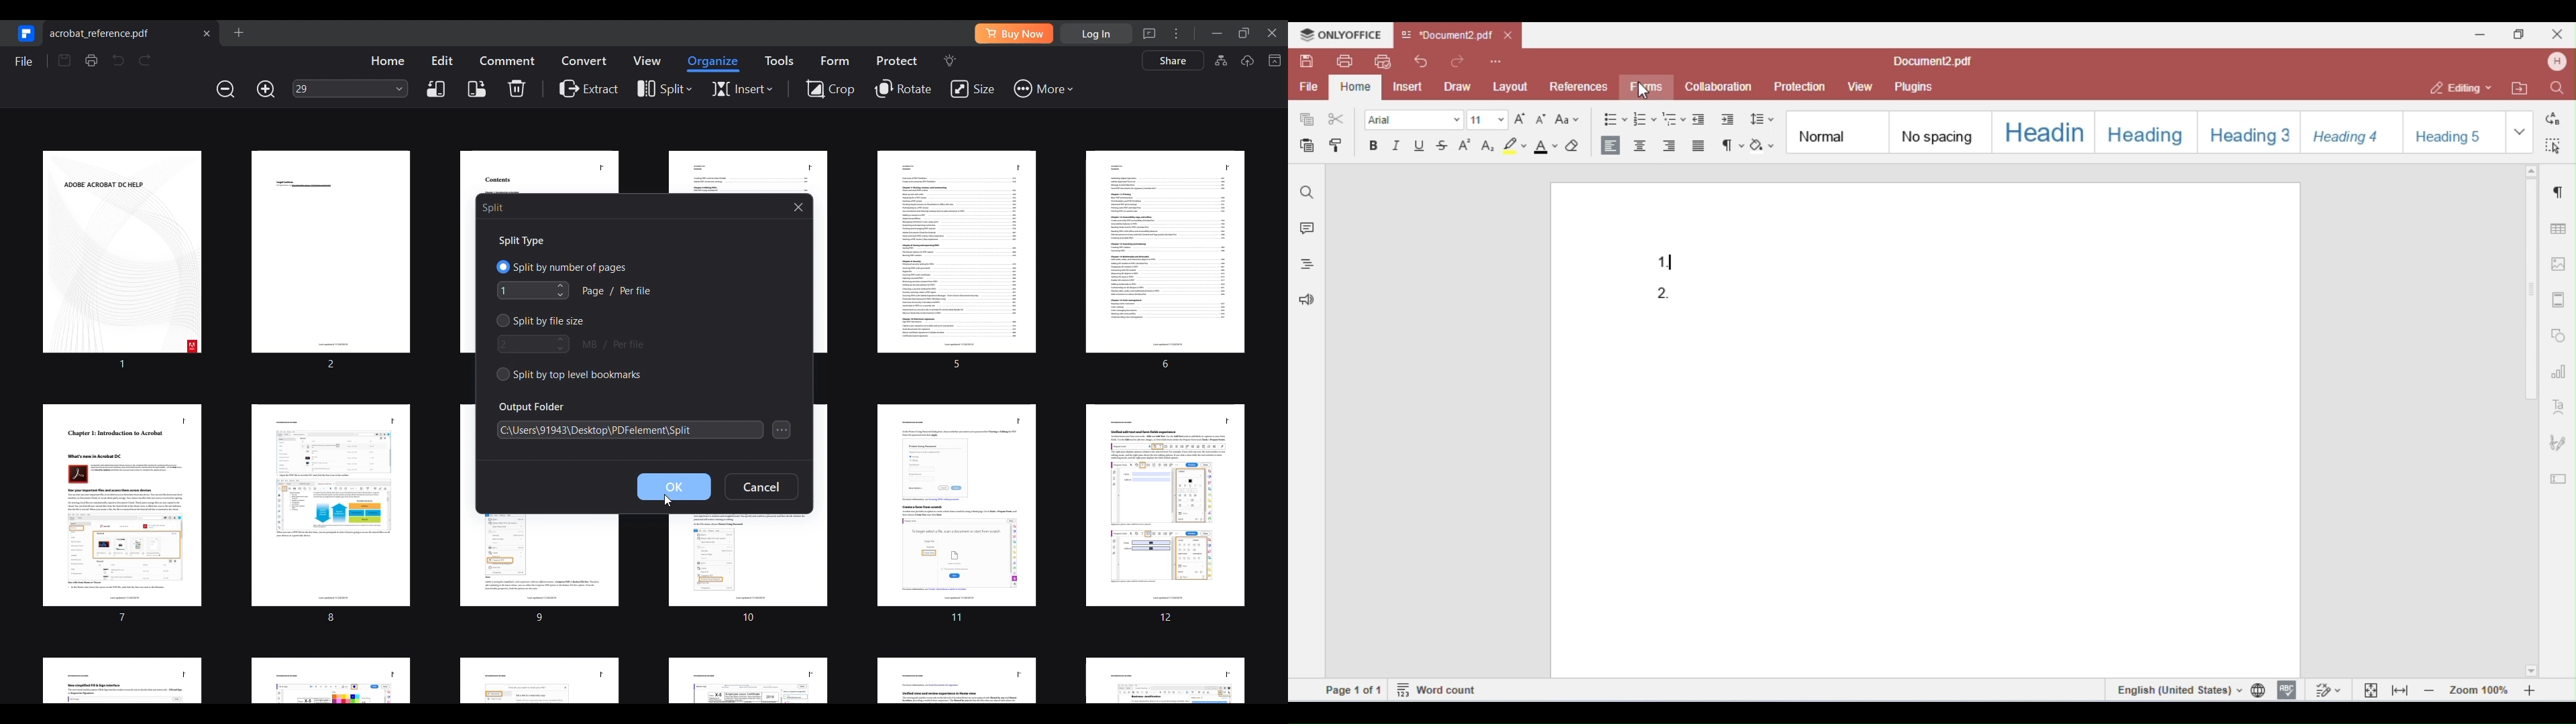 The height and width of the screenshot is (728, 2576). What do you see at coordinates (531, 406) in the screenshot?
I see `Output Folder` at bounding box center [531, 406].